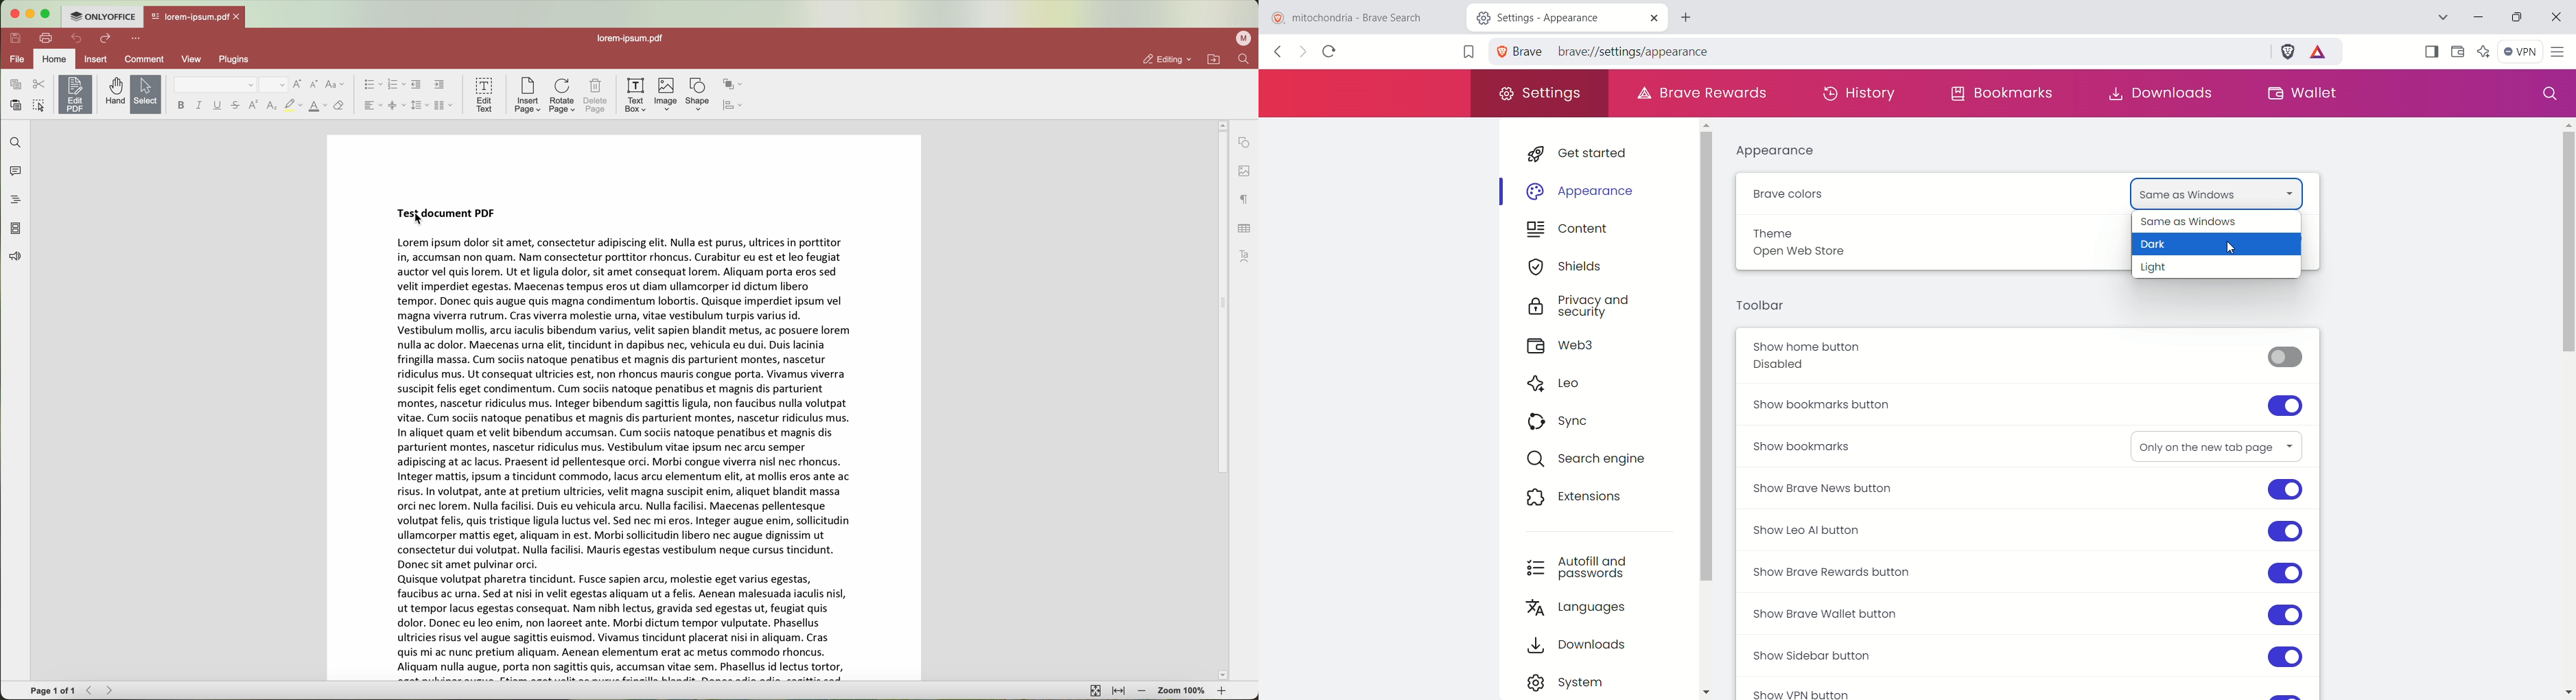 The width and height of the screenshot is (2576, 700). Describe the element at coordinates (562, 97) in the screenshot. I see `rotate page` at that location.